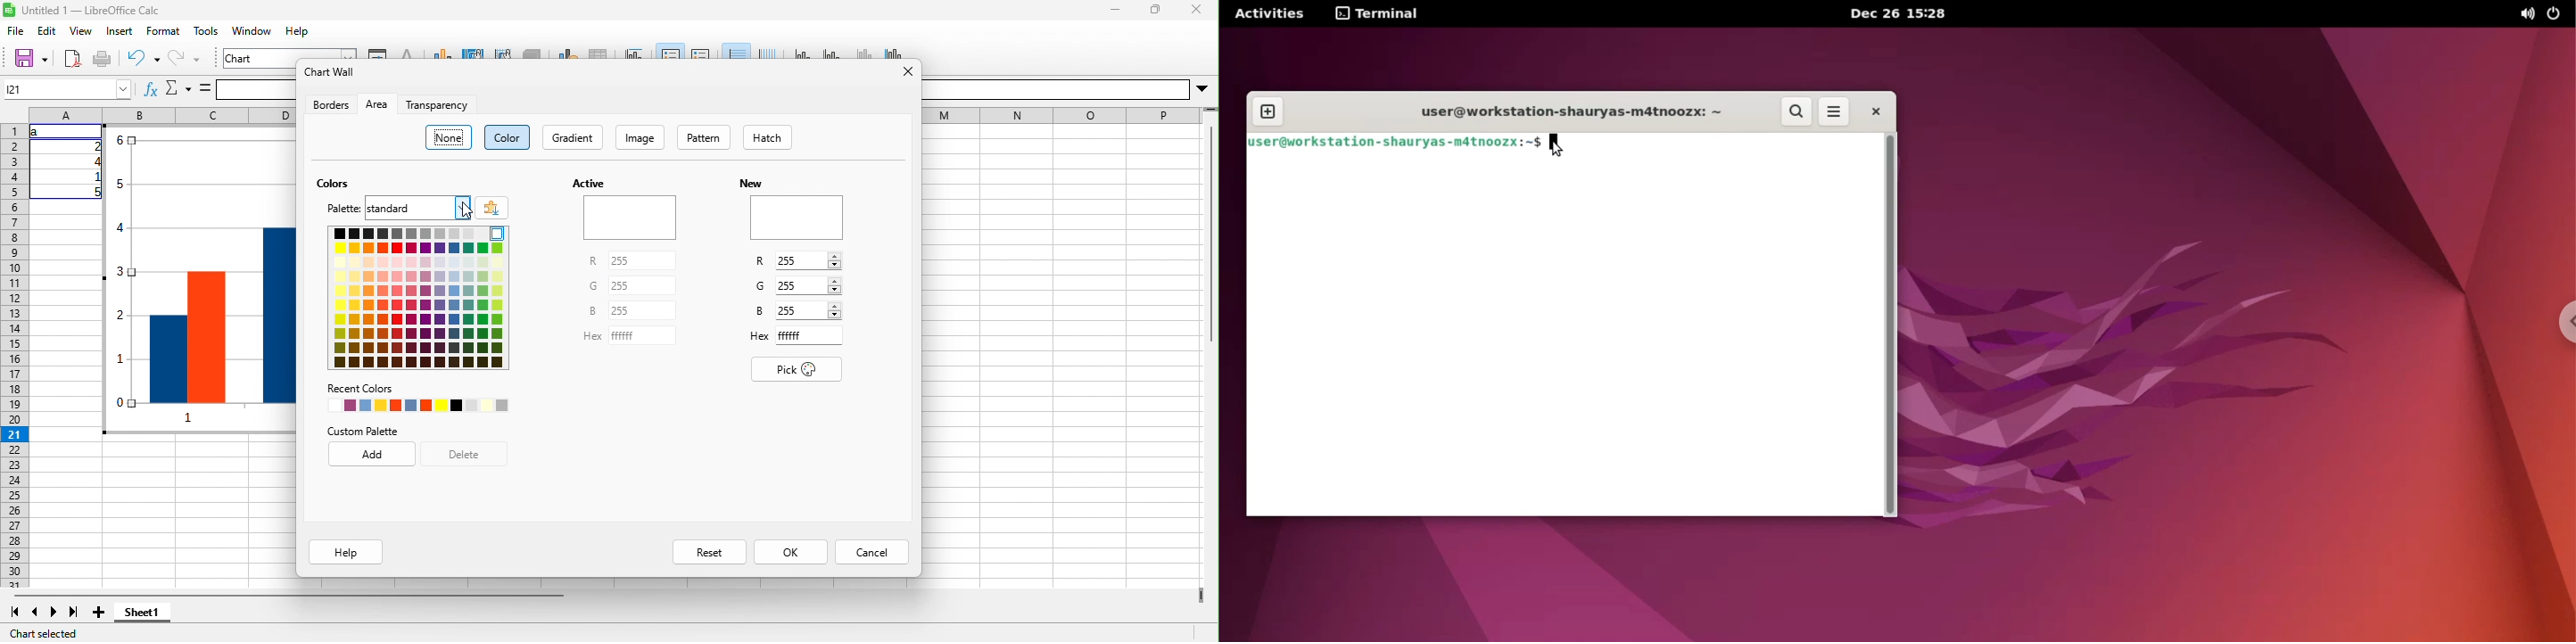 The height and width of the screenshot is (644, 2576). Describe the element at coordinates (801, 260) in the screenshot. I see `Input R value` at that location.